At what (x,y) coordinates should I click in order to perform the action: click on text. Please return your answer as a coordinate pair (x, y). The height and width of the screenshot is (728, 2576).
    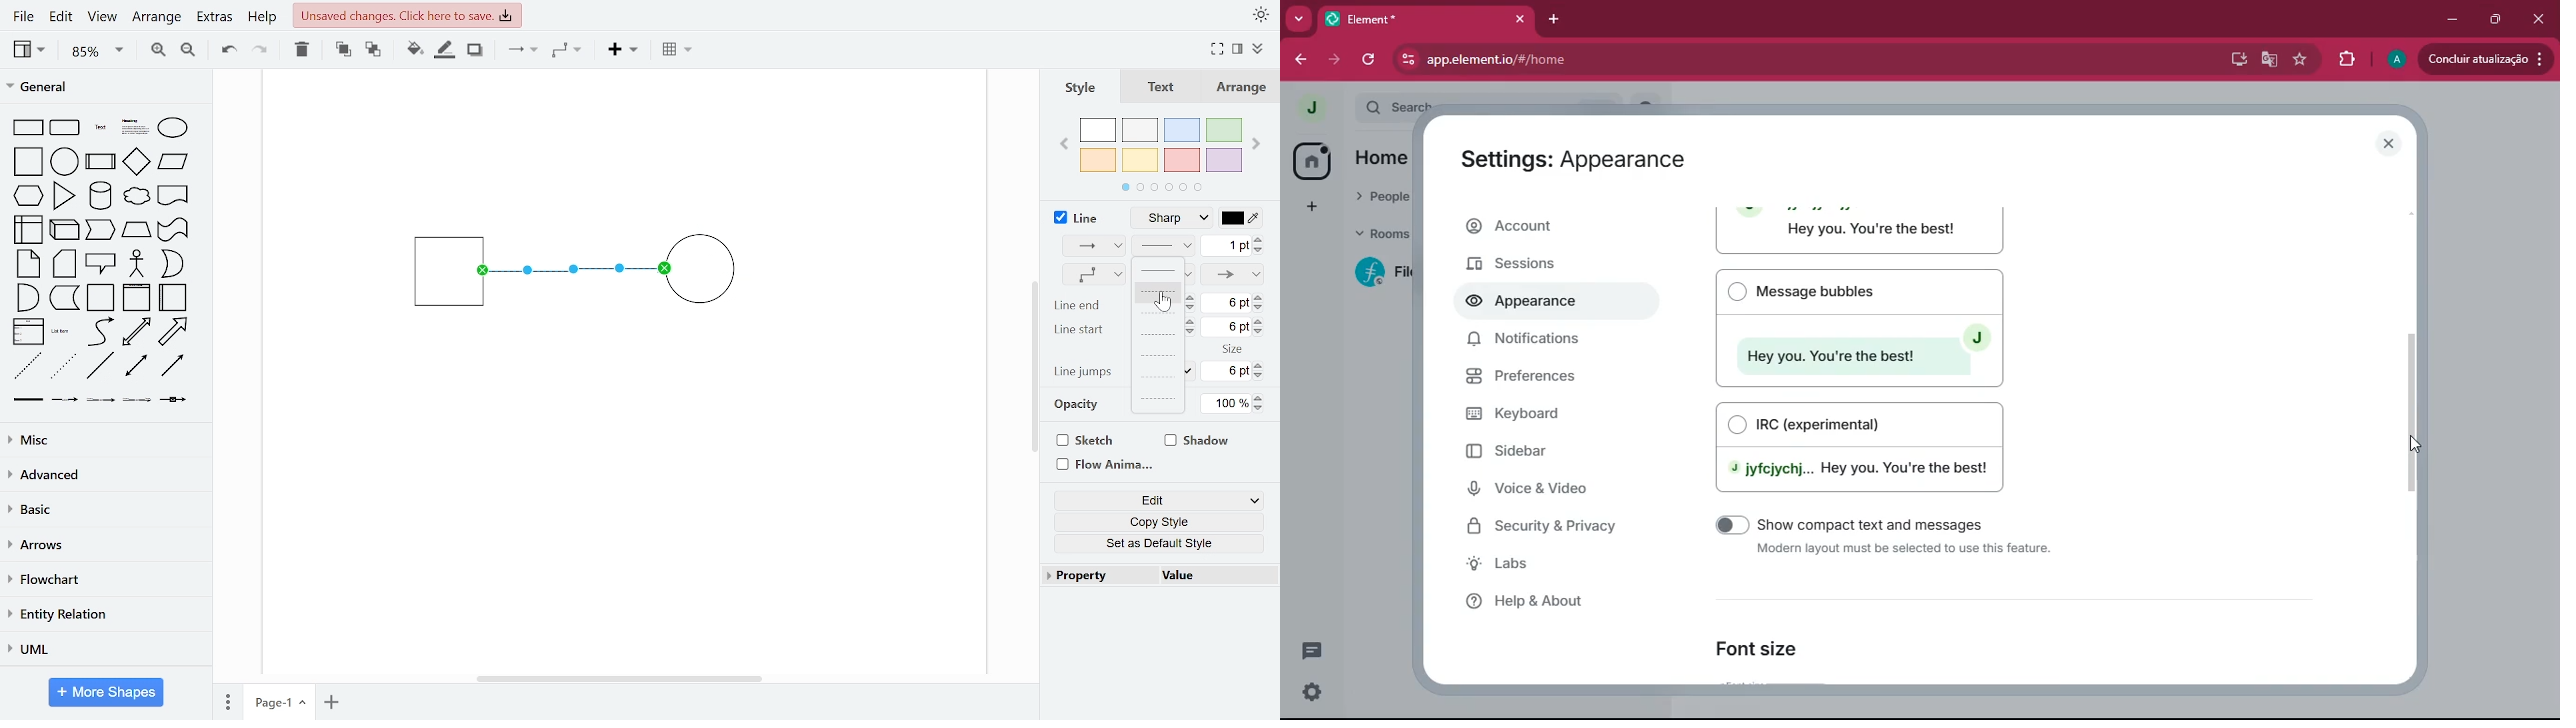
    Looking at the image, I should click on (1164, 89).